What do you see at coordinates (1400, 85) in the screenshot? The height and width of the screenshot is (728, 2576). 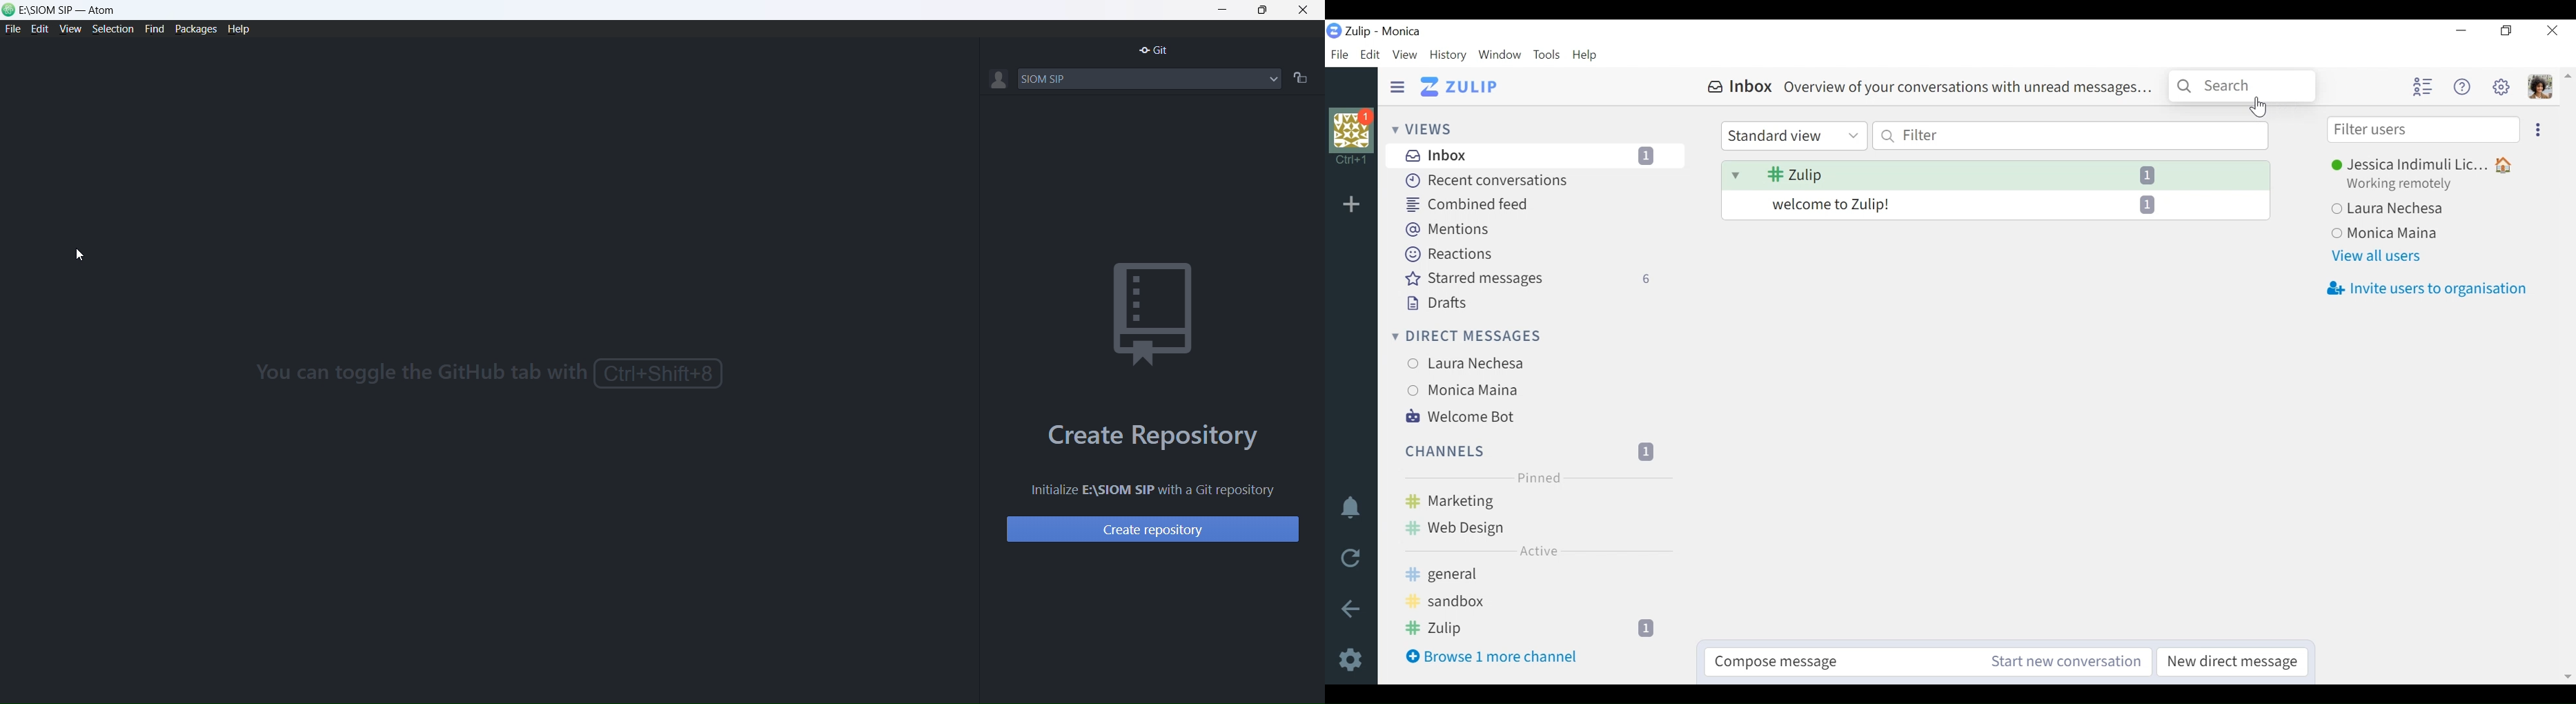 I see `Hide` at bounding box center [1400, 85].